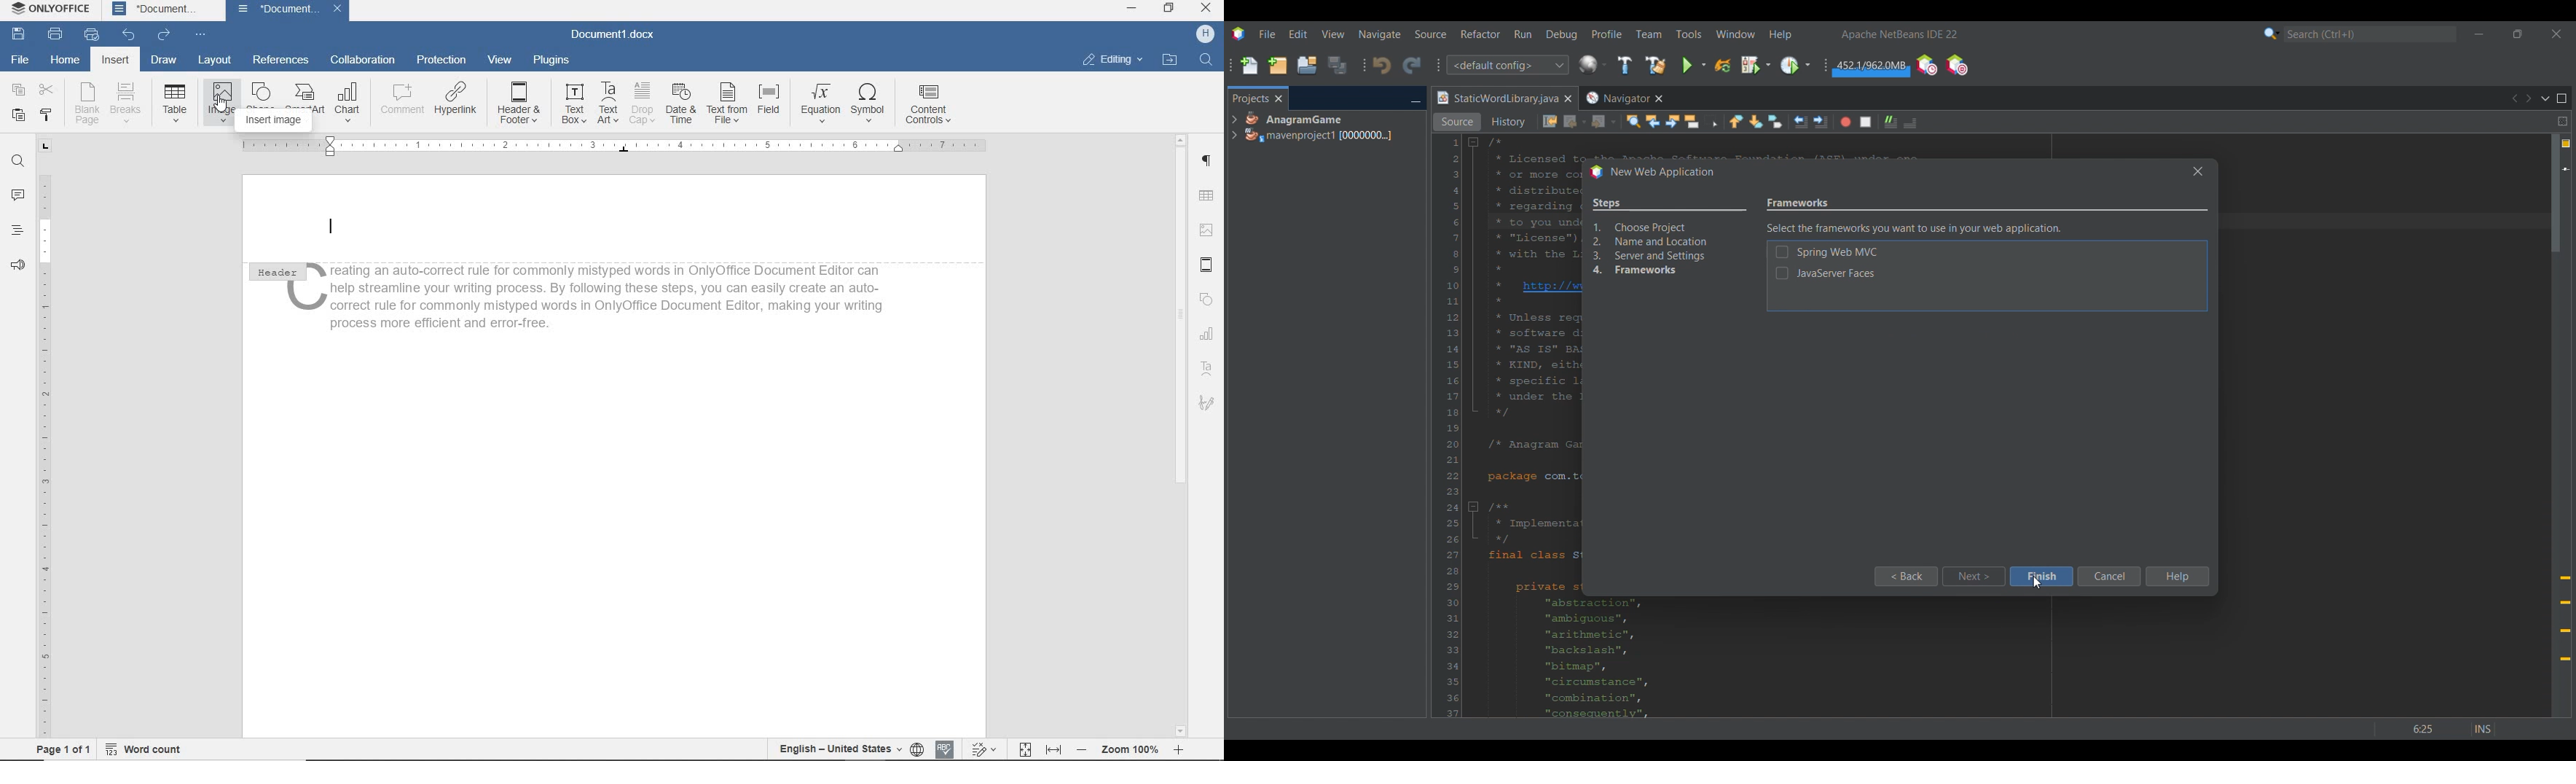 The height and width of the screenshot is (784, 2576). What do you see at coordinates (1496, 99) in the screenshot?
I see `Current tab highlighted` at bounding box center [1496, 99].